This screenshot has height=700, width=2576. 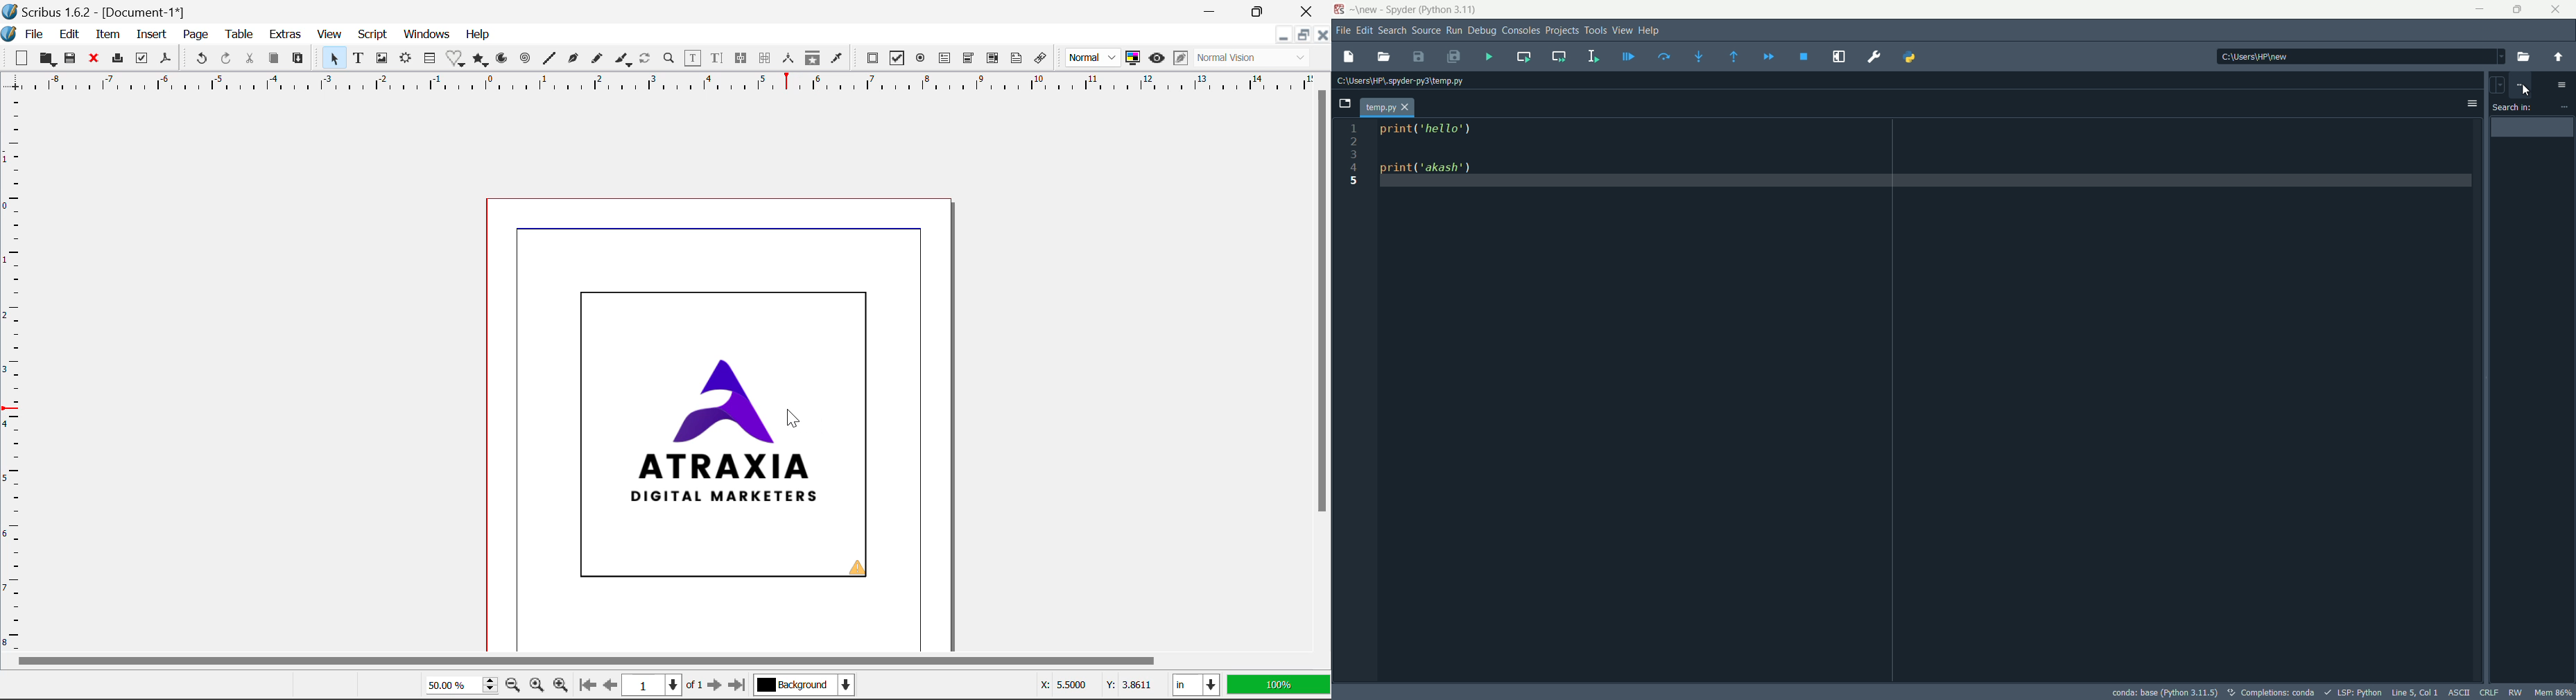 What do you see at coordinates (1388, 108) in the screenshot?
I see `temp.py ` at bounding box center [1388, 108].